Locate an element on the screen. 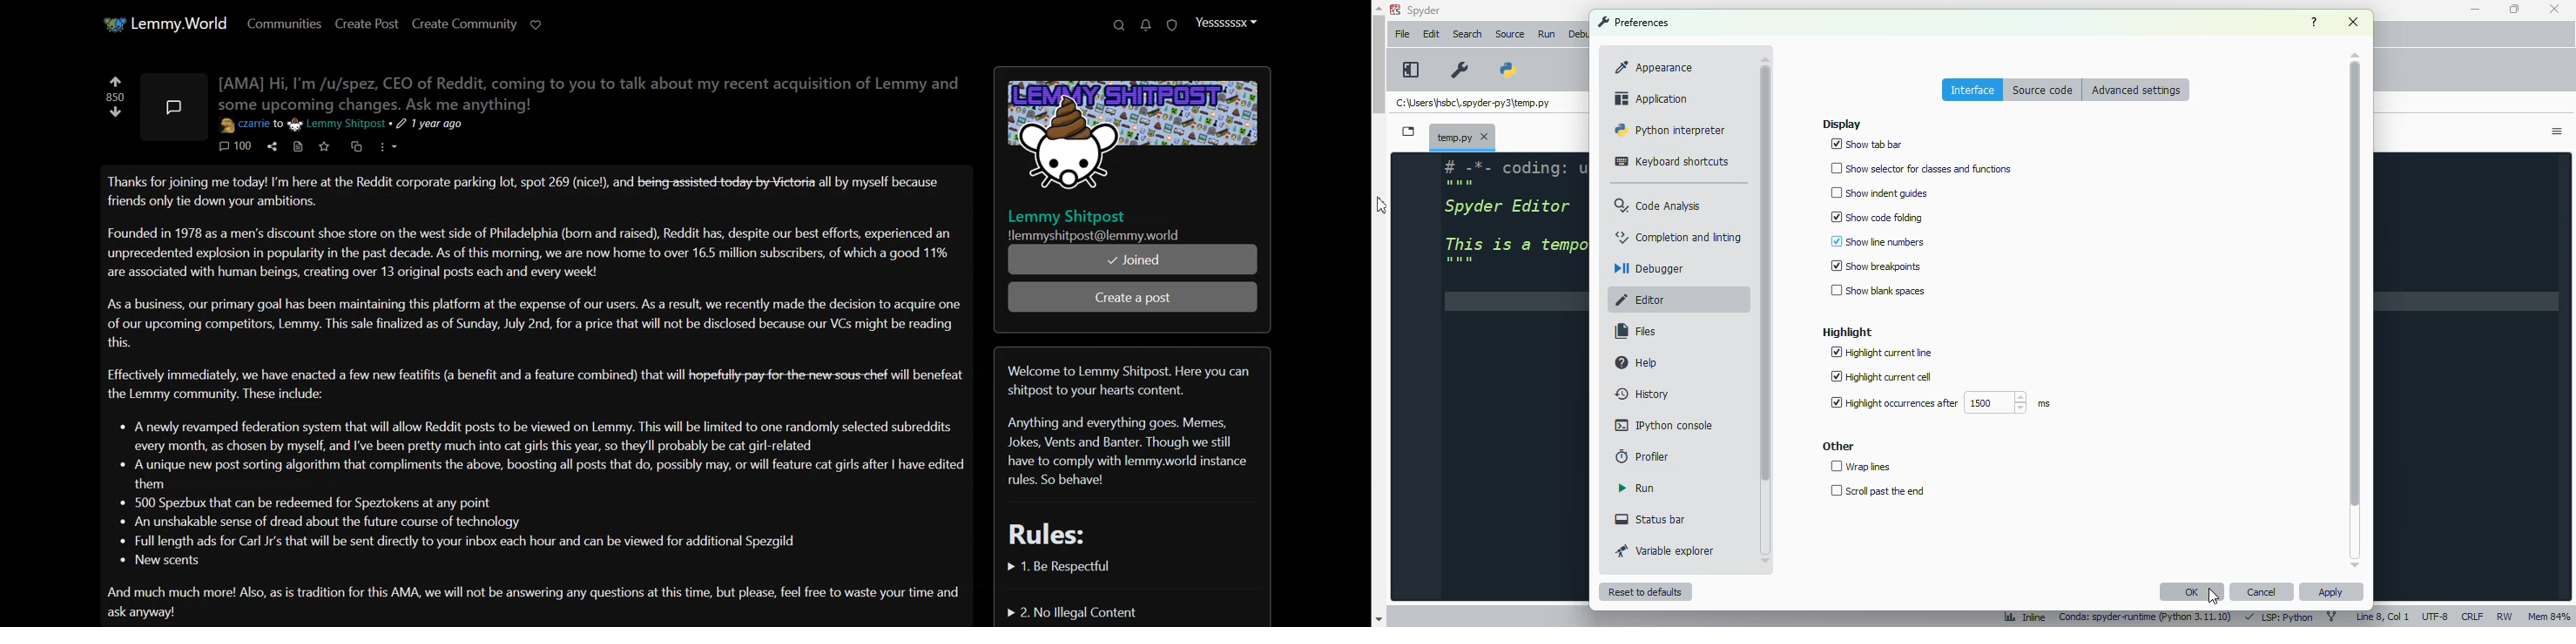 The height and width of the screenshot is (644, 2576). variable explorer is located at coordinates (1665, 551).